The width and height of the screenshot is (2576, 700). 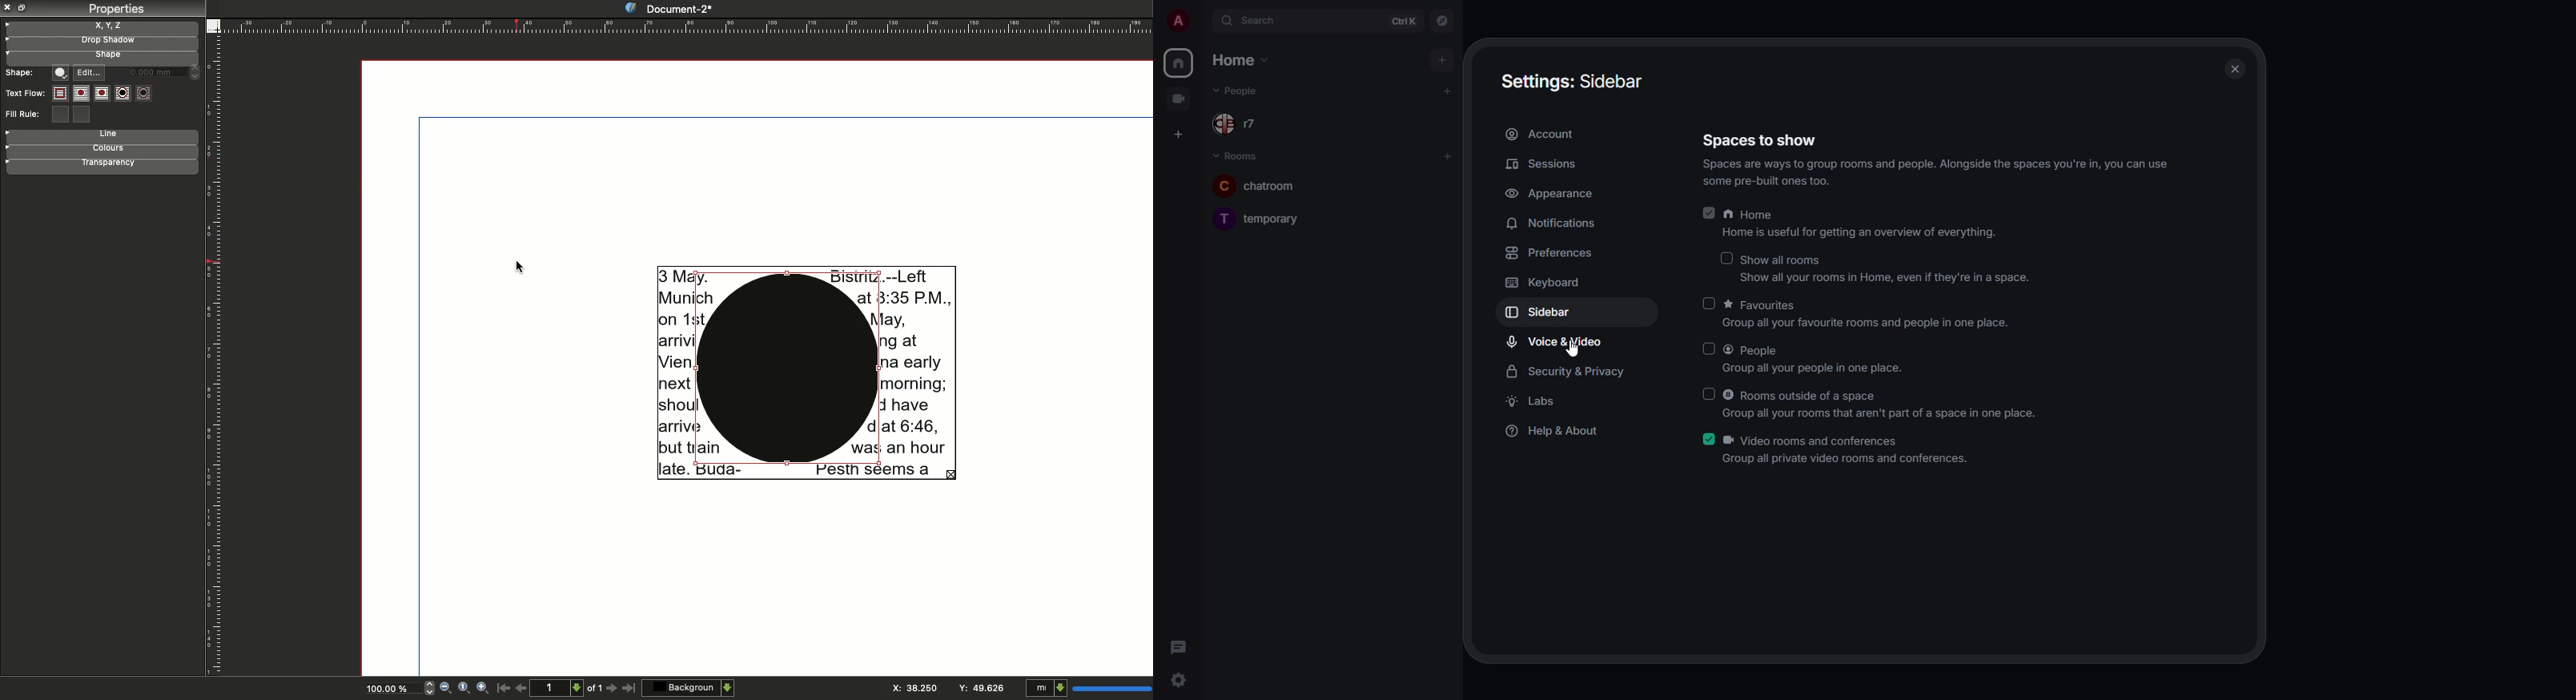 I want to click on ctrl K, so click(x=1404, y=22).